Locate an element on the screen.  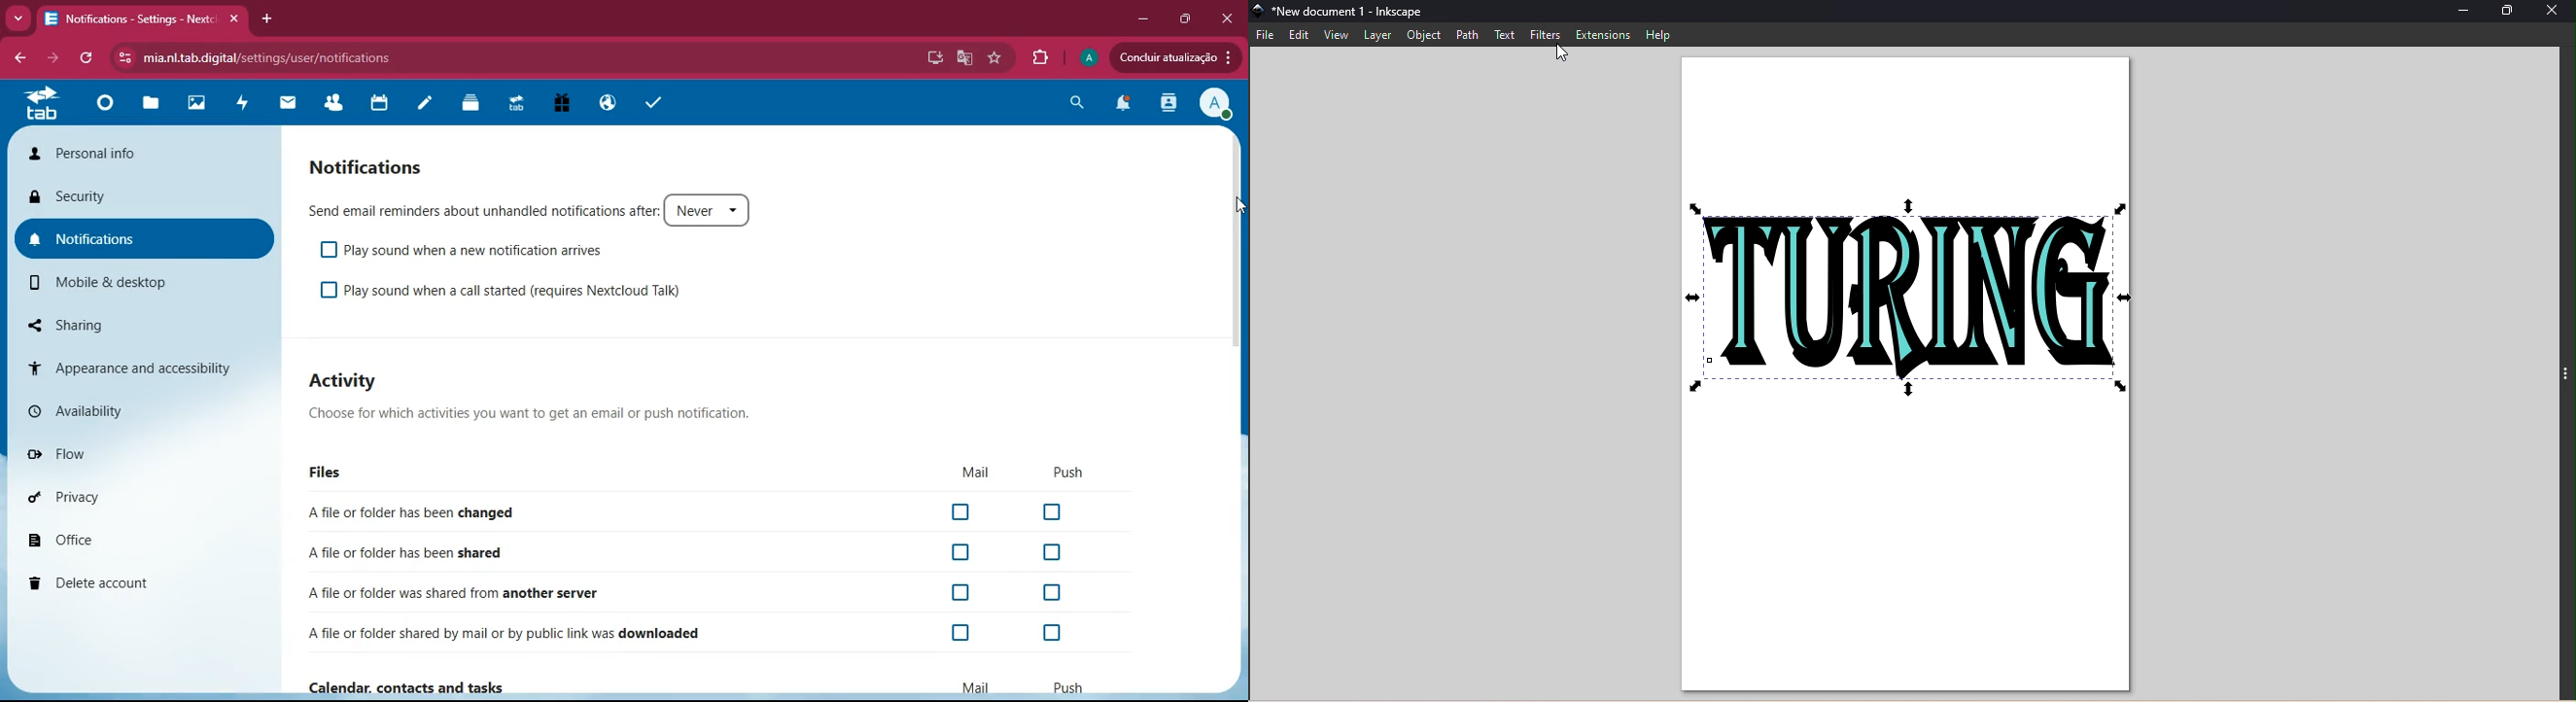
layers is located at coordinates (474, 103).